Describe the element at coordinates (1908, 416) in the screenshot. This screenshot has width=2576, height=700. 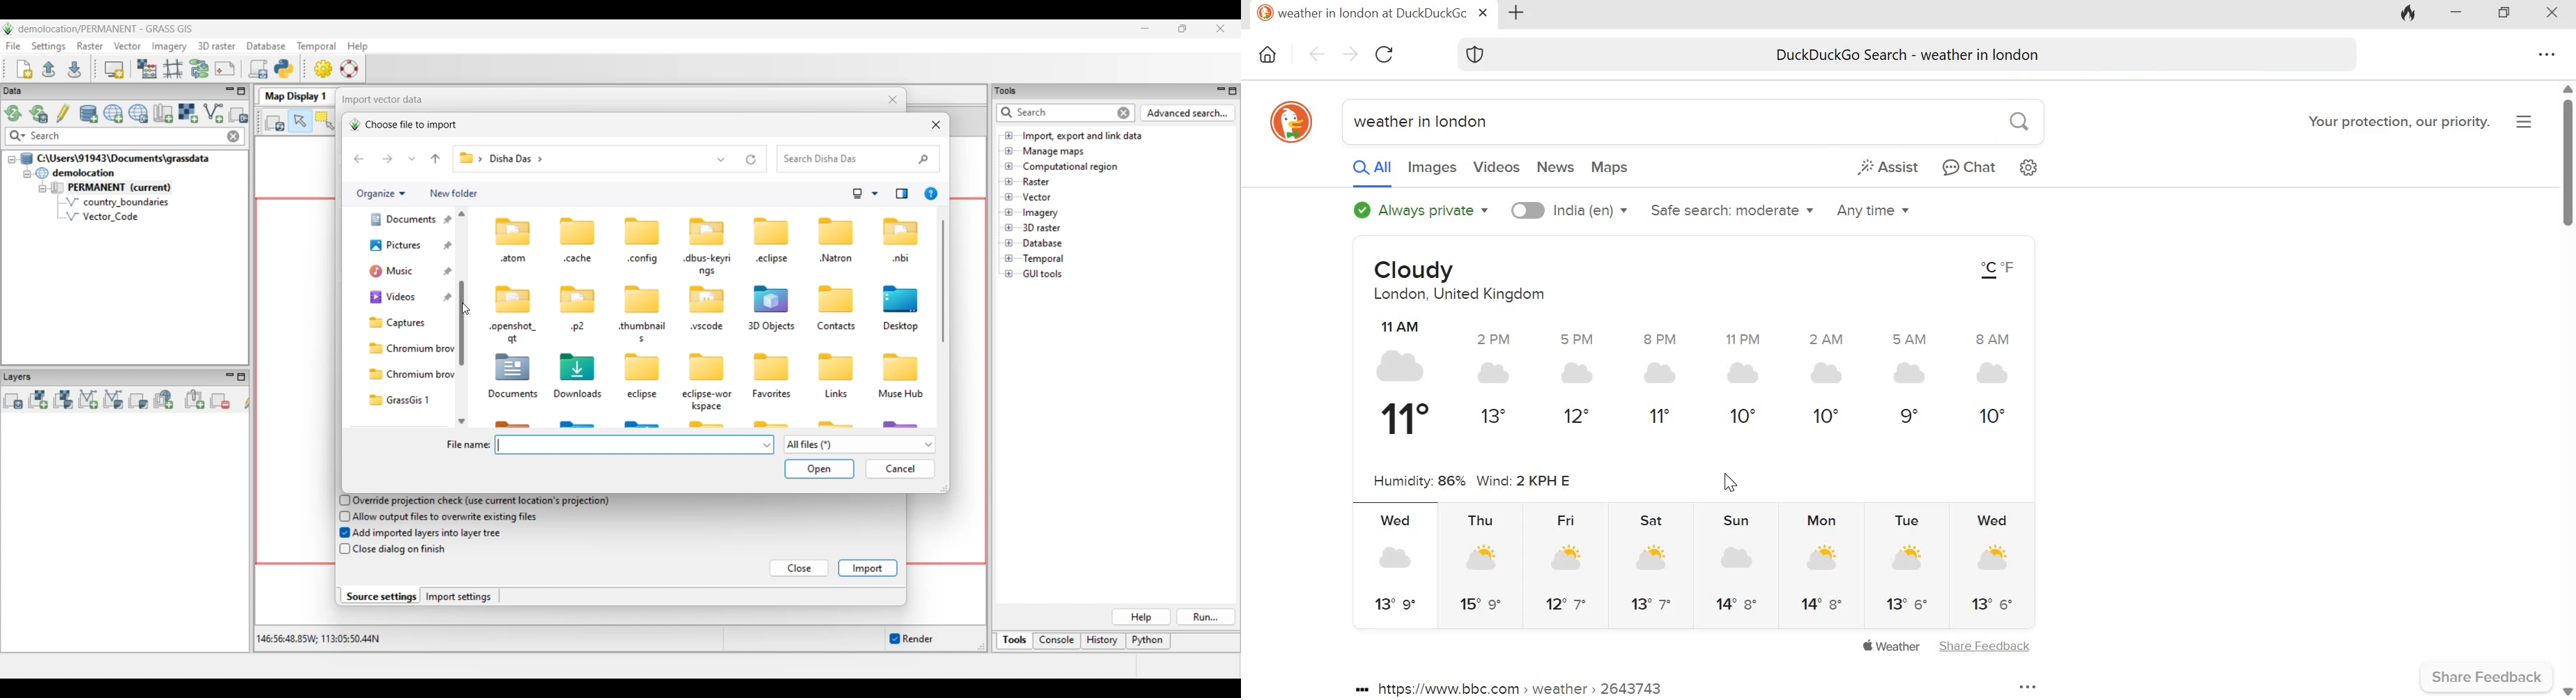
I see `9°` at that location.